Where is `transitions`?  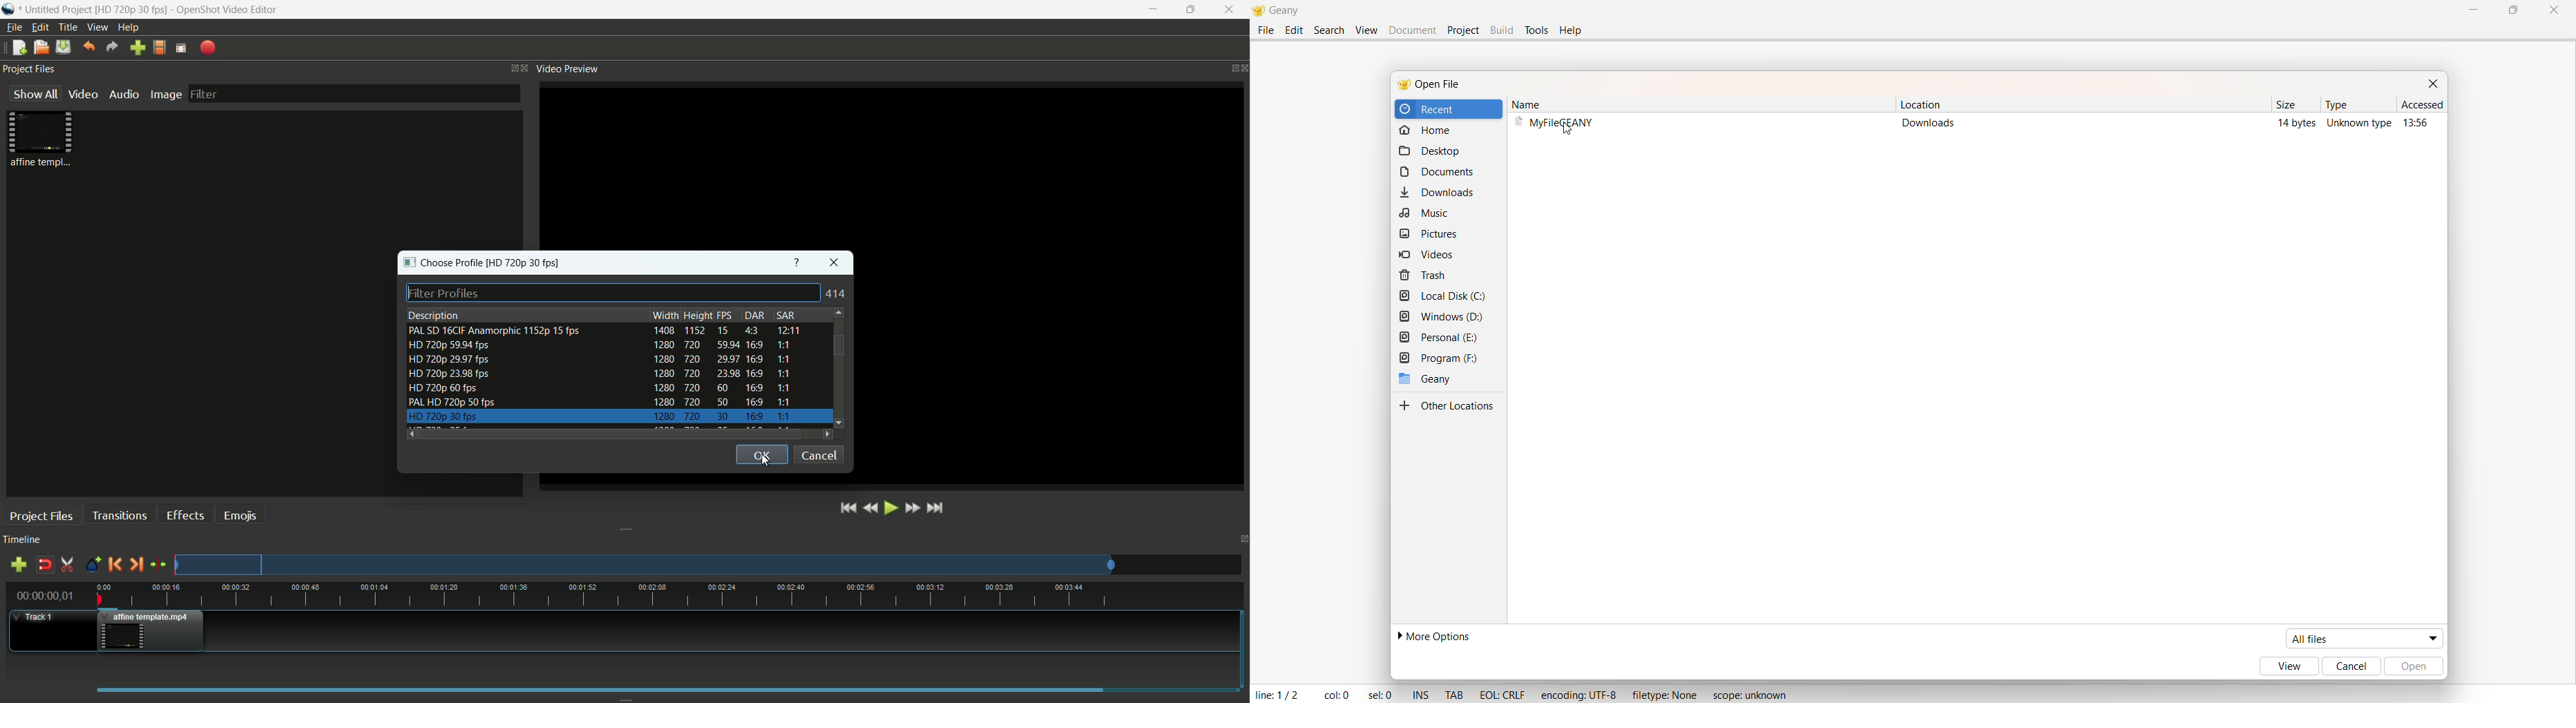
transitions is located at coordinates (119, 516).